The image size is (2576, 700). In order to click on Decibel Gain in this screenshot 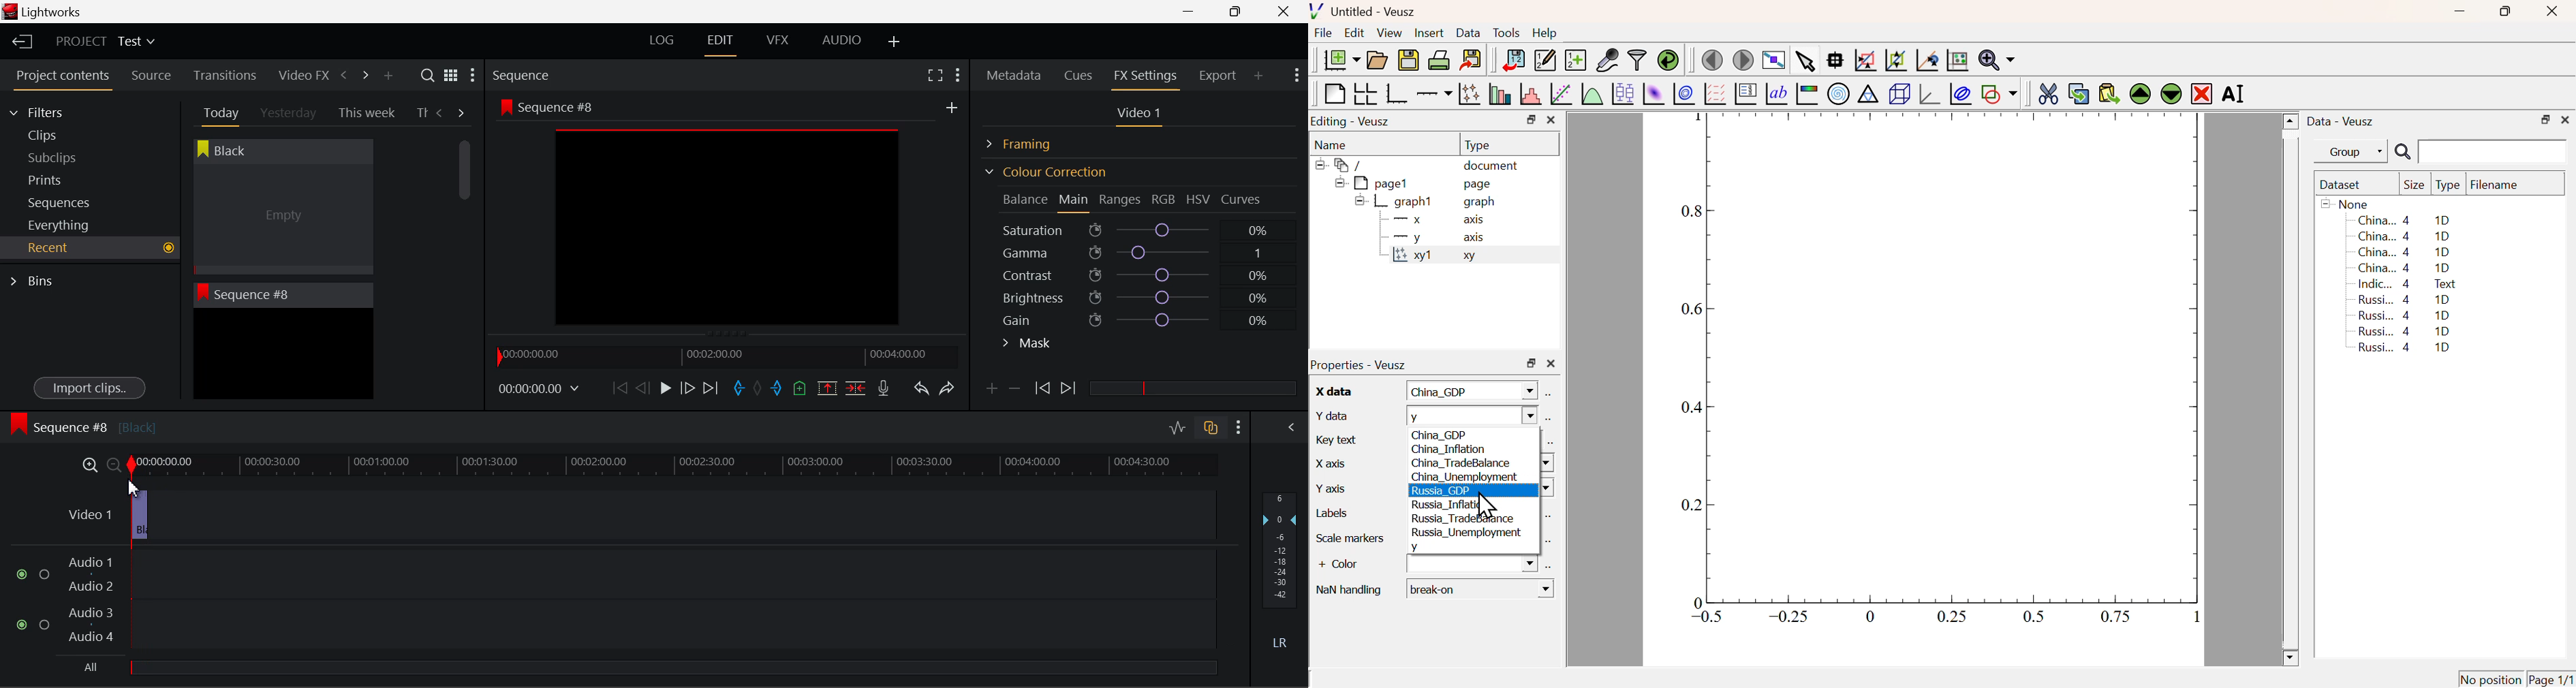, I will do `click(1279, 574)`.